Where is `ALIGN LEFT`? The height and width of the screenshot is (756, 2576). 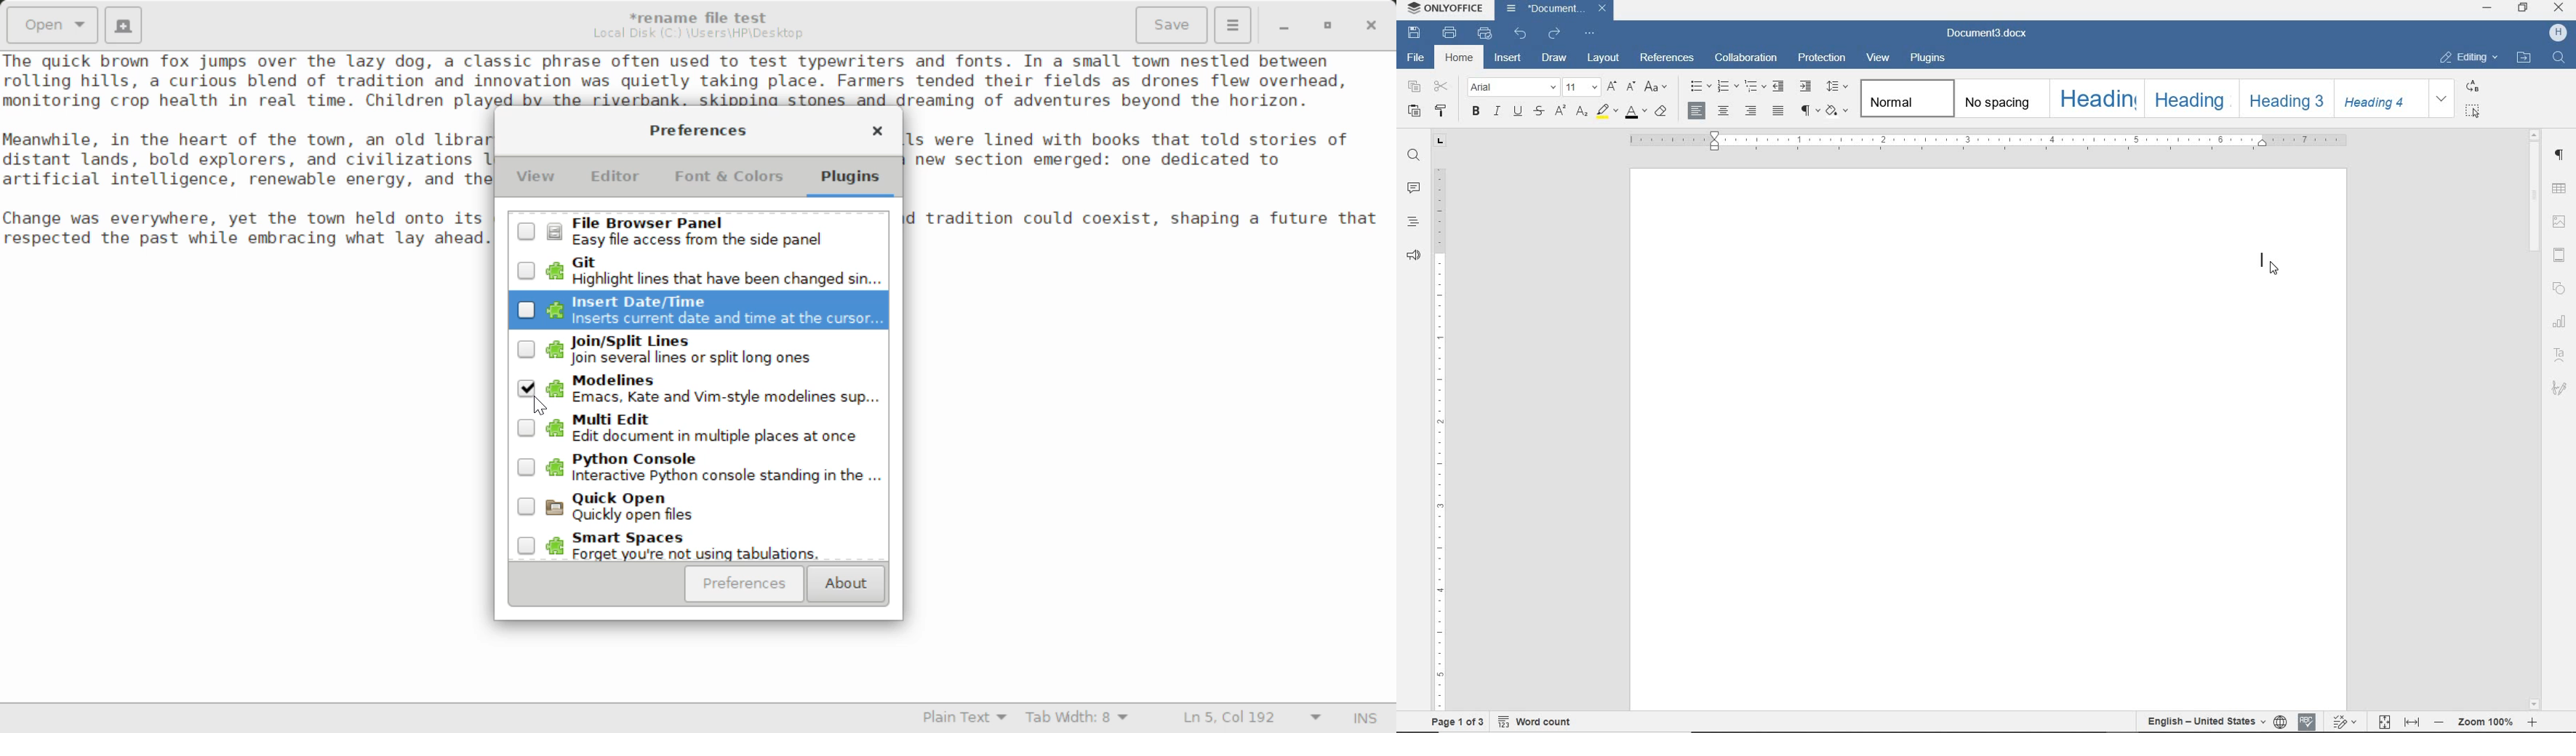 ALIGN LEFT is located at coordinates (1696, 110).